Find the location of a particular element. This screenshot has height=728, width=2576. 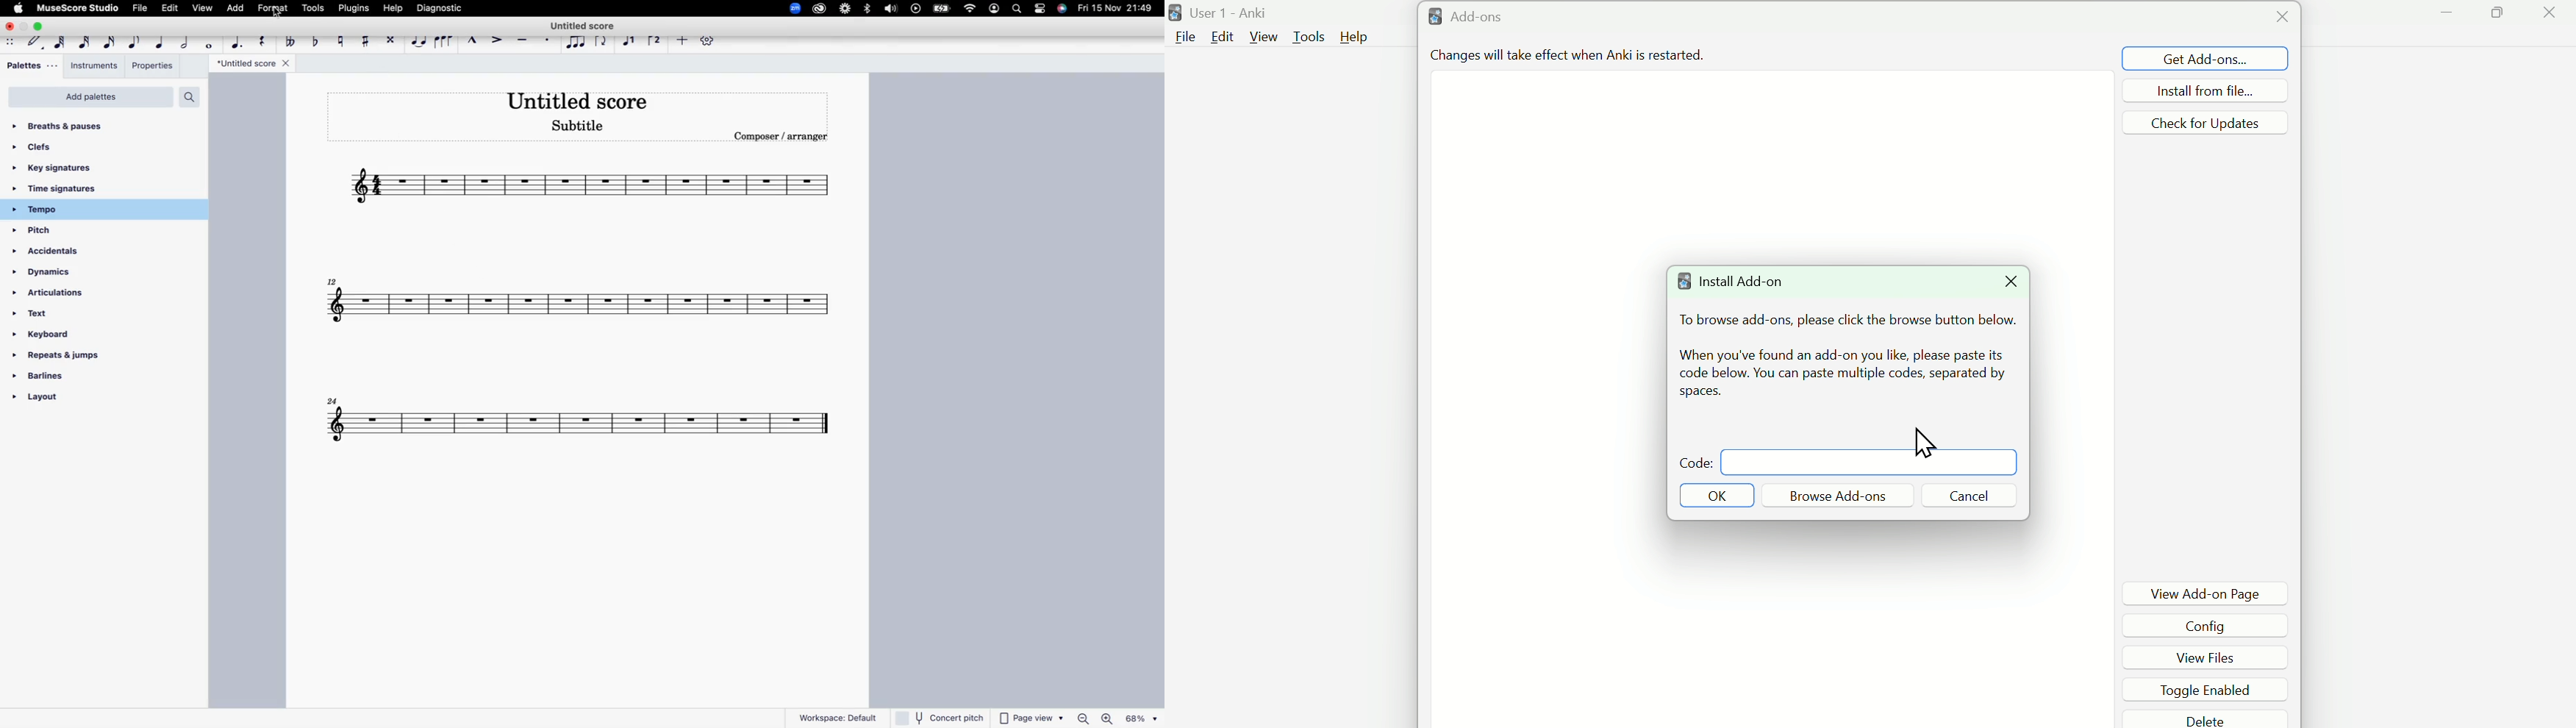

barlines is located at coordinates (64, 380).